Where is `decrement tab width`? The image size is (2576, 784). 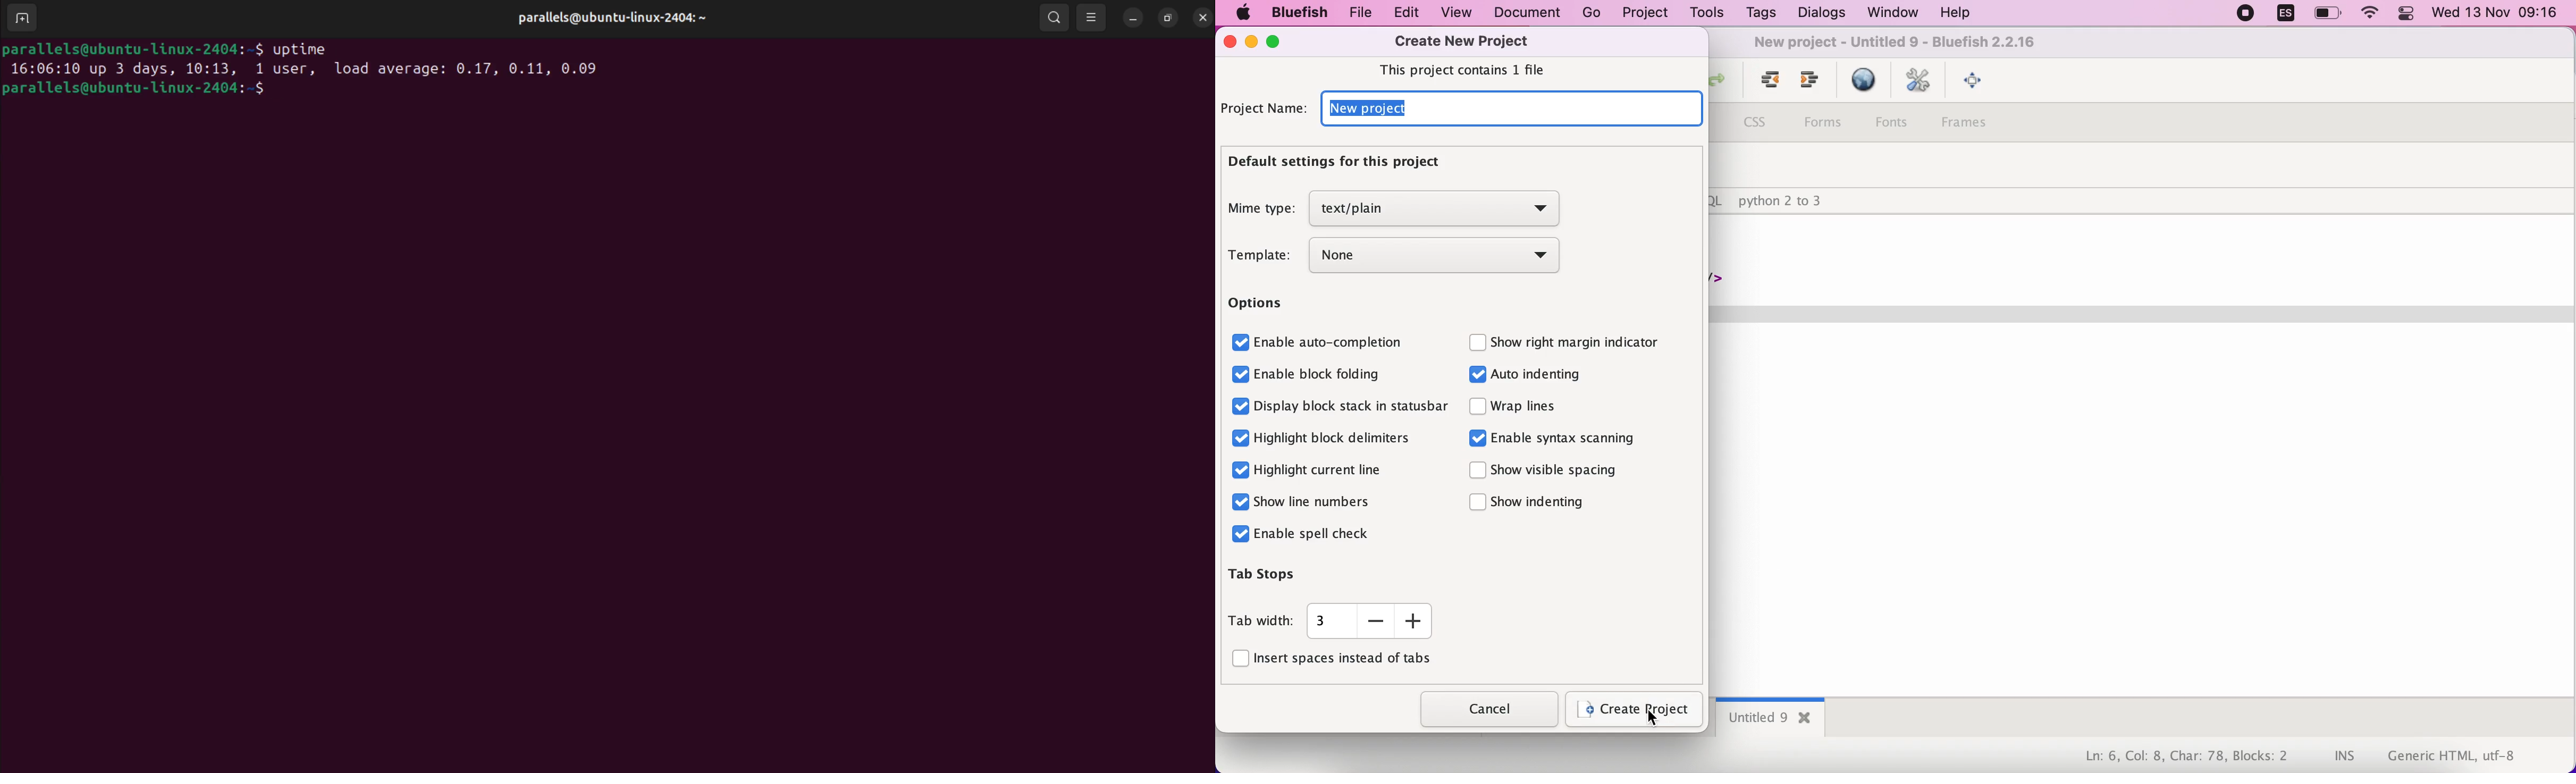 decrement tab width is located at coordinates (1376, 622).